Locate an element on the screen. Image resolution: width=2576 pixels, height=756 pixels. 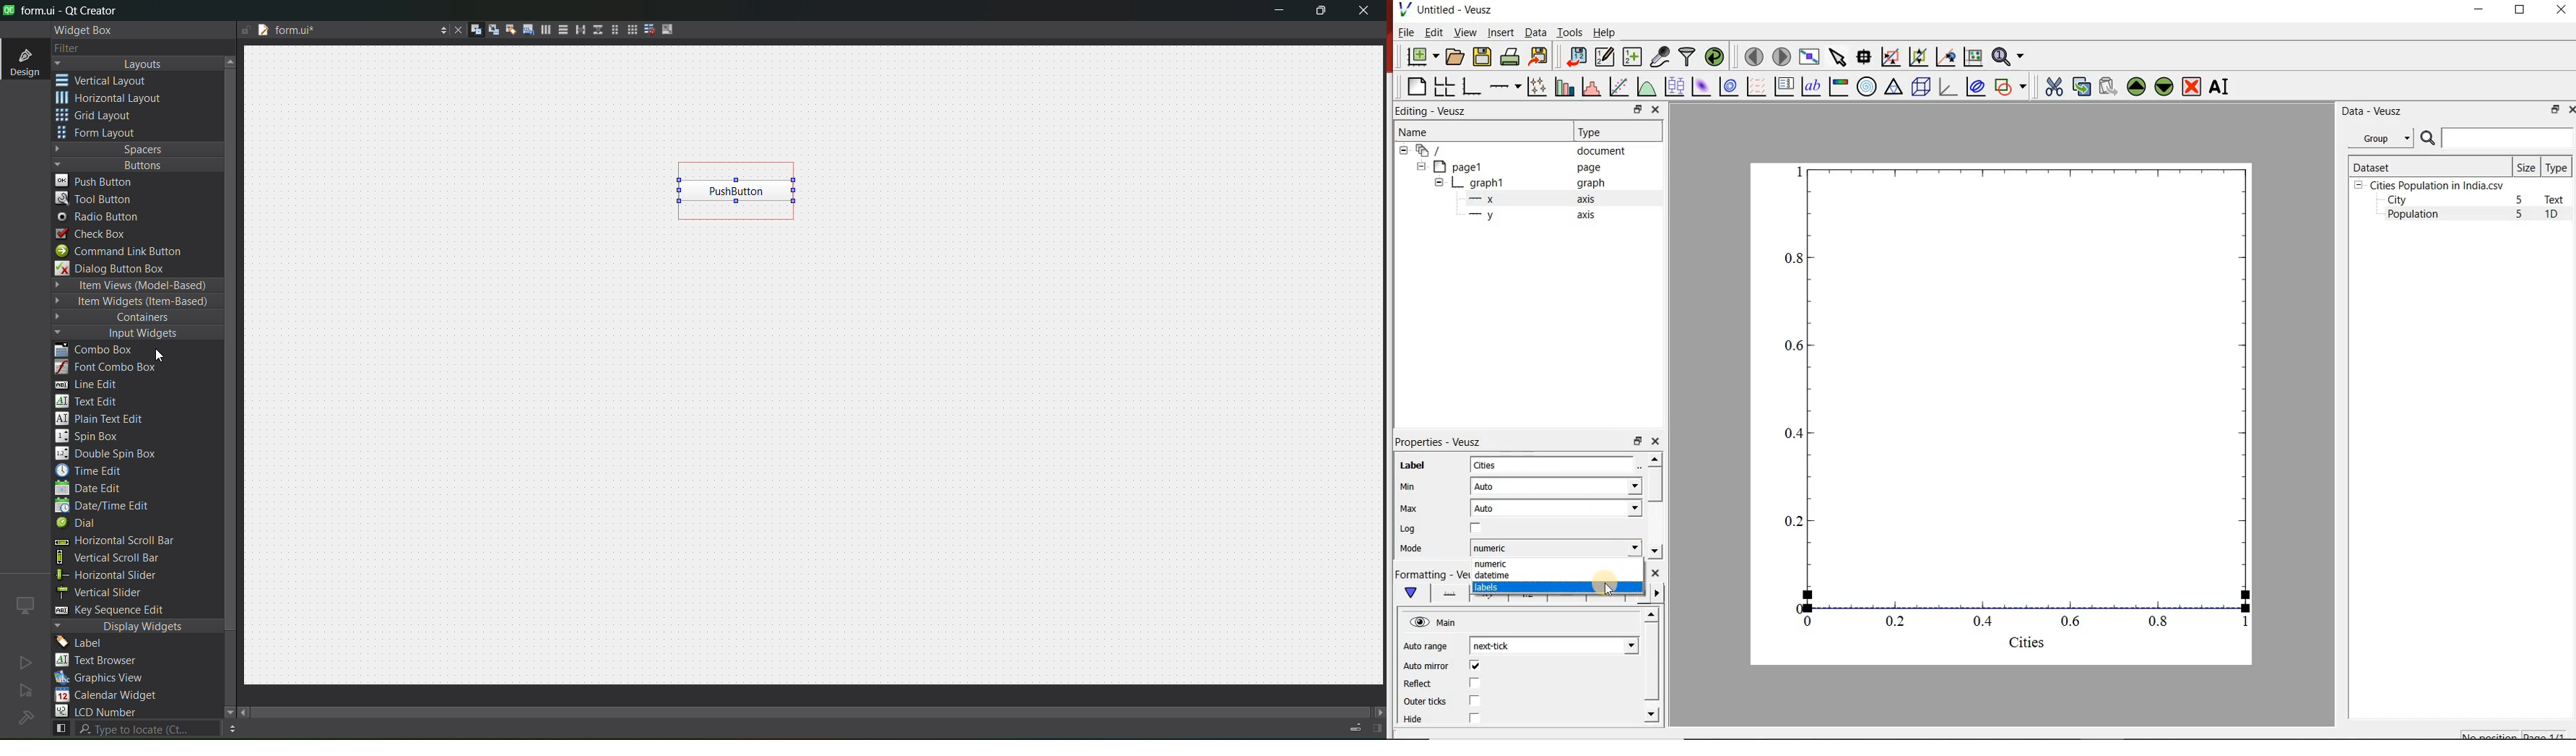
text edit is located at coordinates (91, 400).